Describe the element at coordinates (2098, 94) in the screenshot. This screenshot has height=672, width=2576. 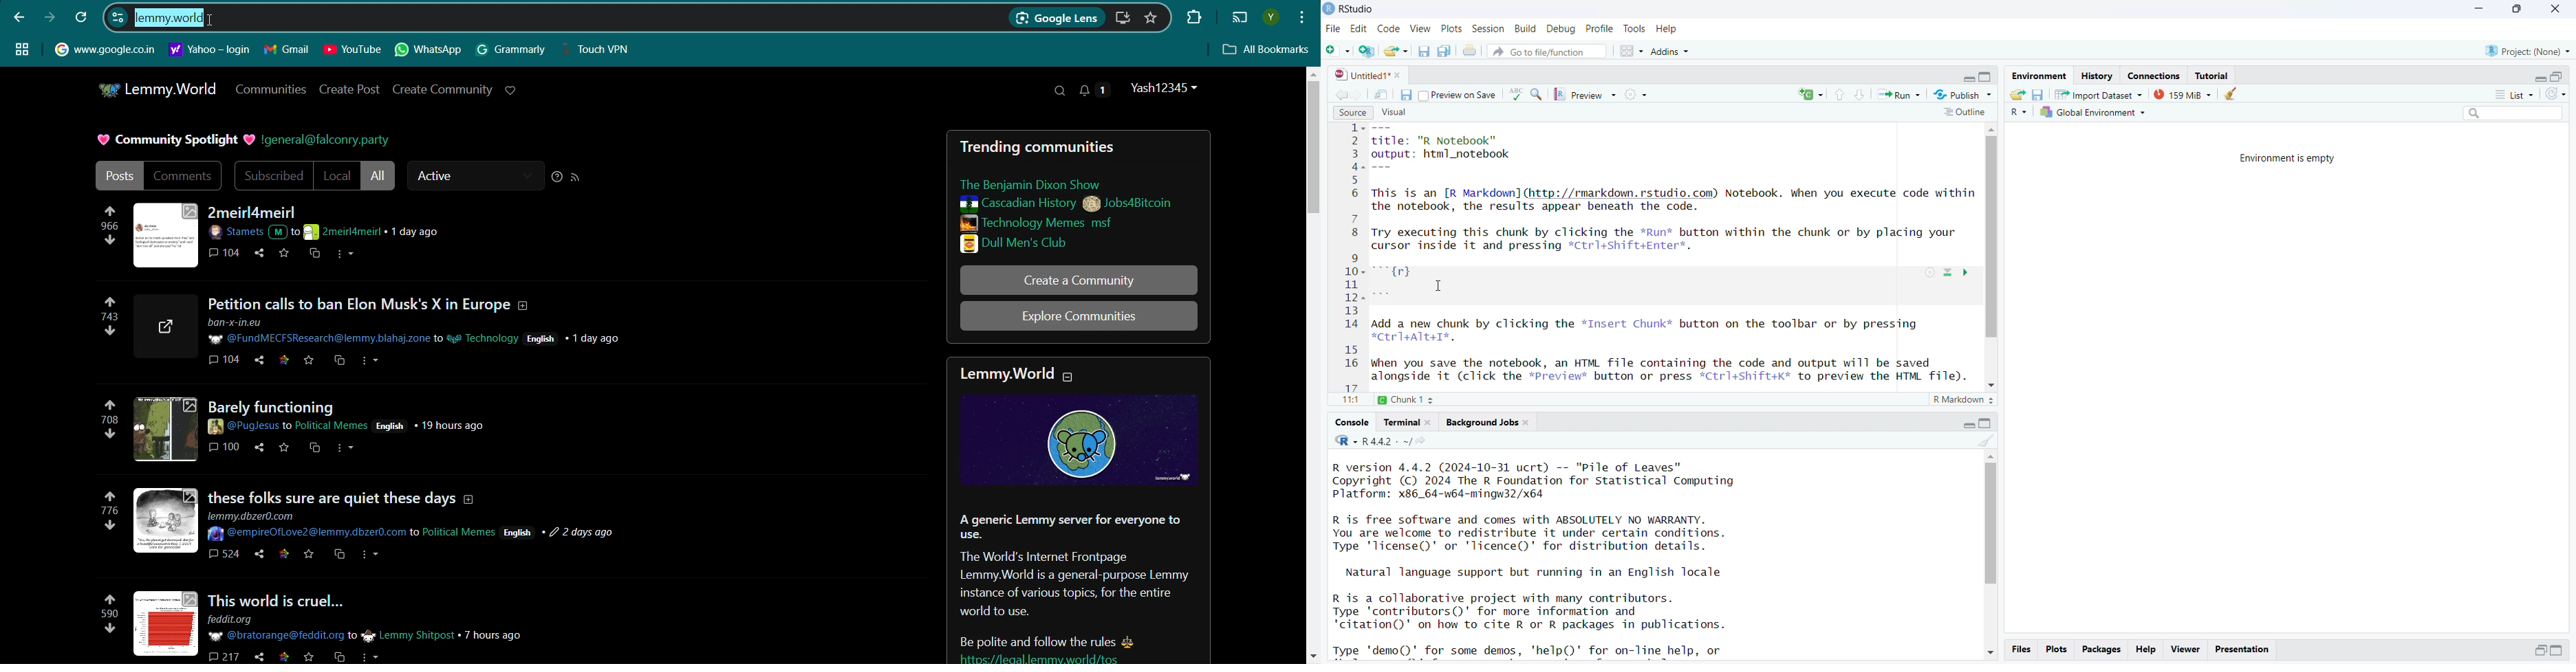
I see `Import dataset` at that location.